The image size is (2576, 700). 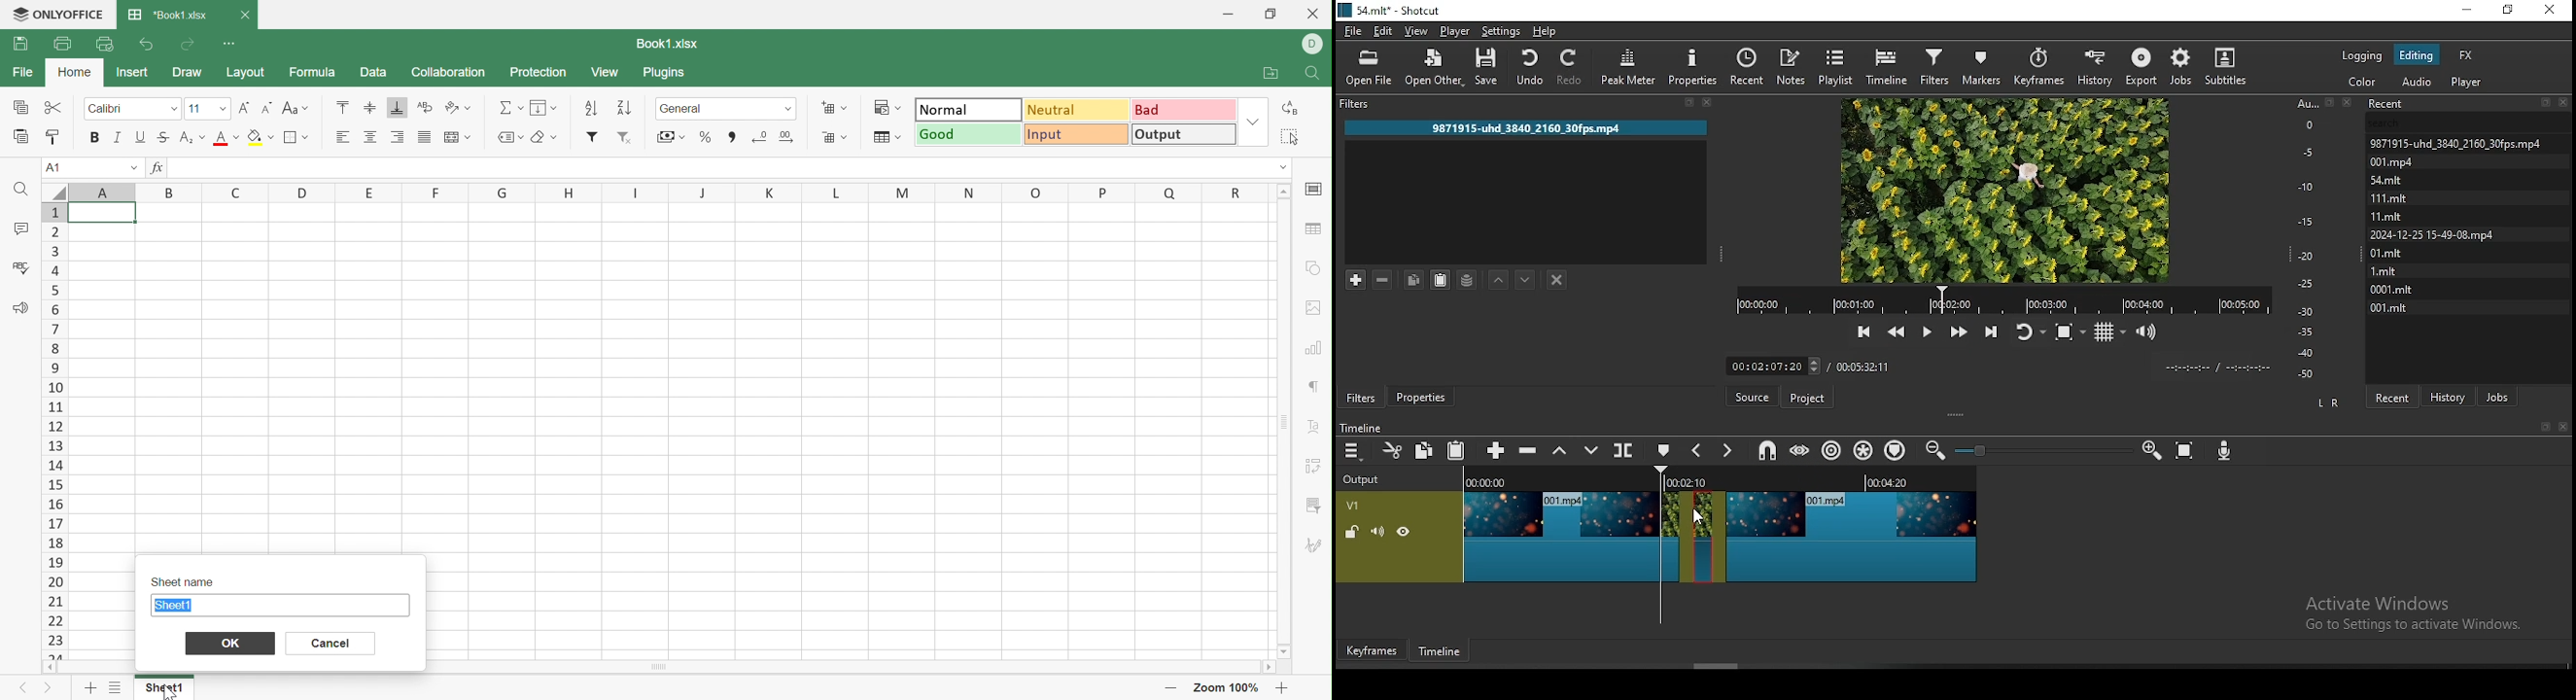 What do you see at coordinates (2223, 67) in the screenshot?
I see `subtitles` at bounding box center [2223, 67].